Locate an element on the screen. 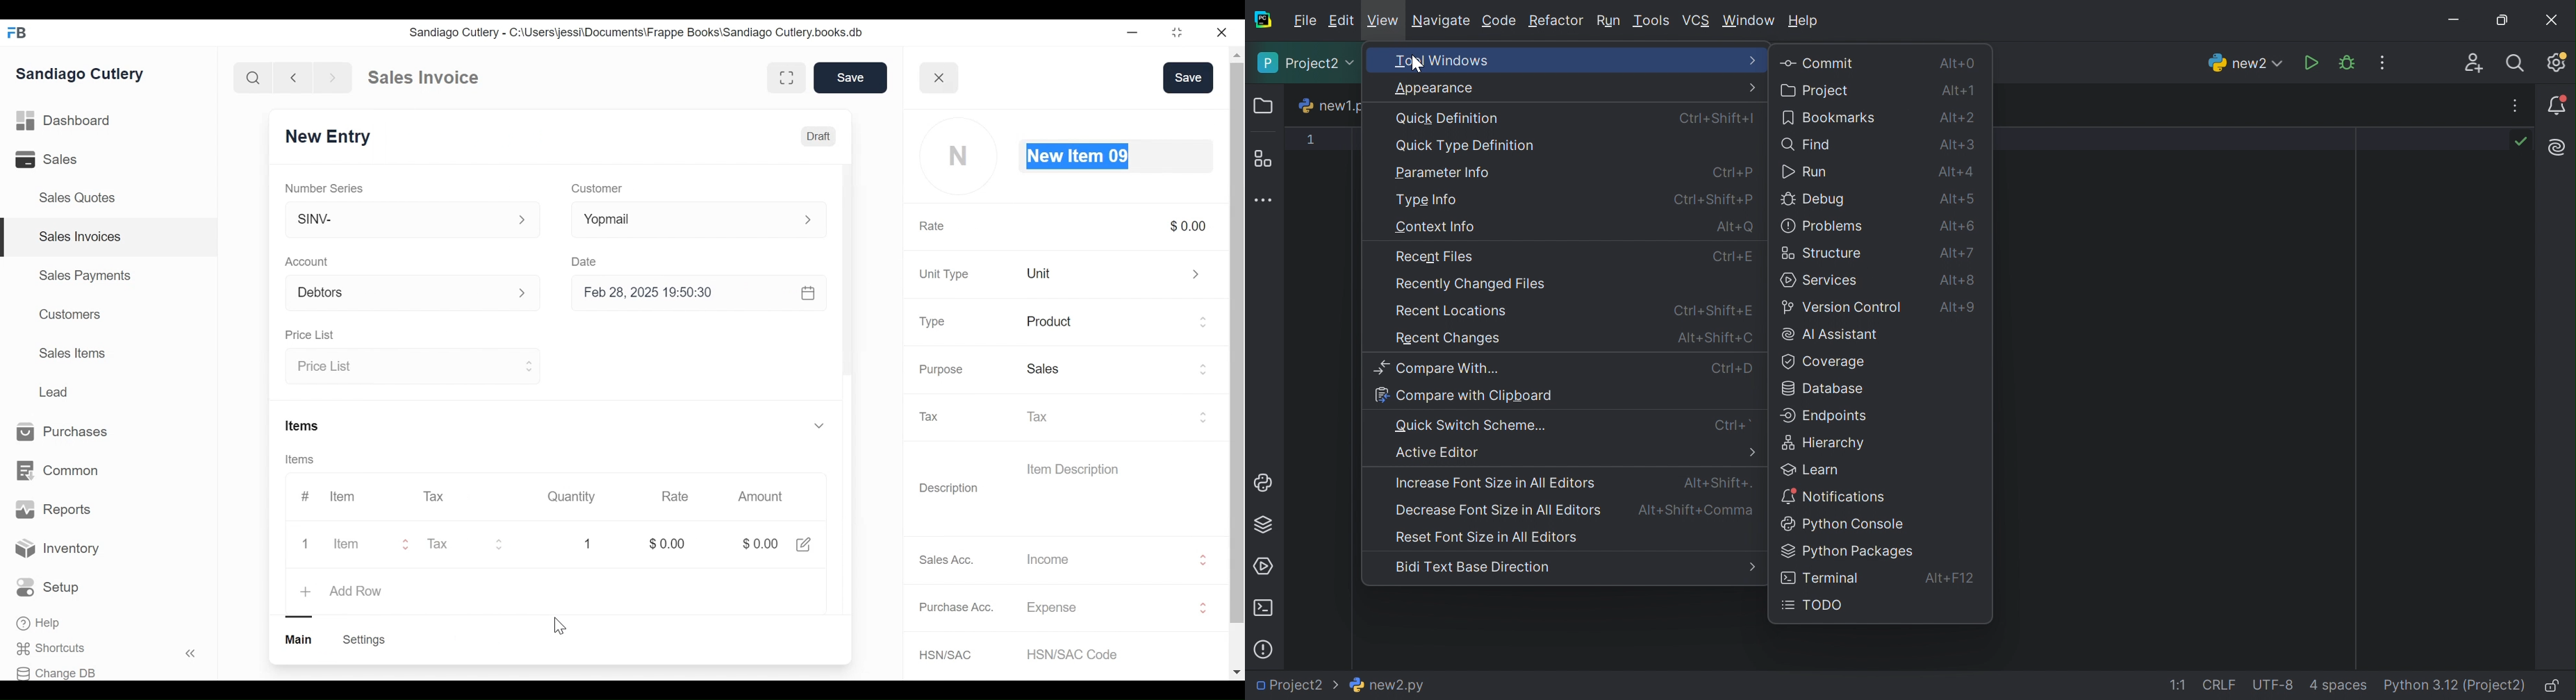 Image resolution: width=2576 pixels, height=700 pixels. Sales Invoices is located at coordinates (80, 237).